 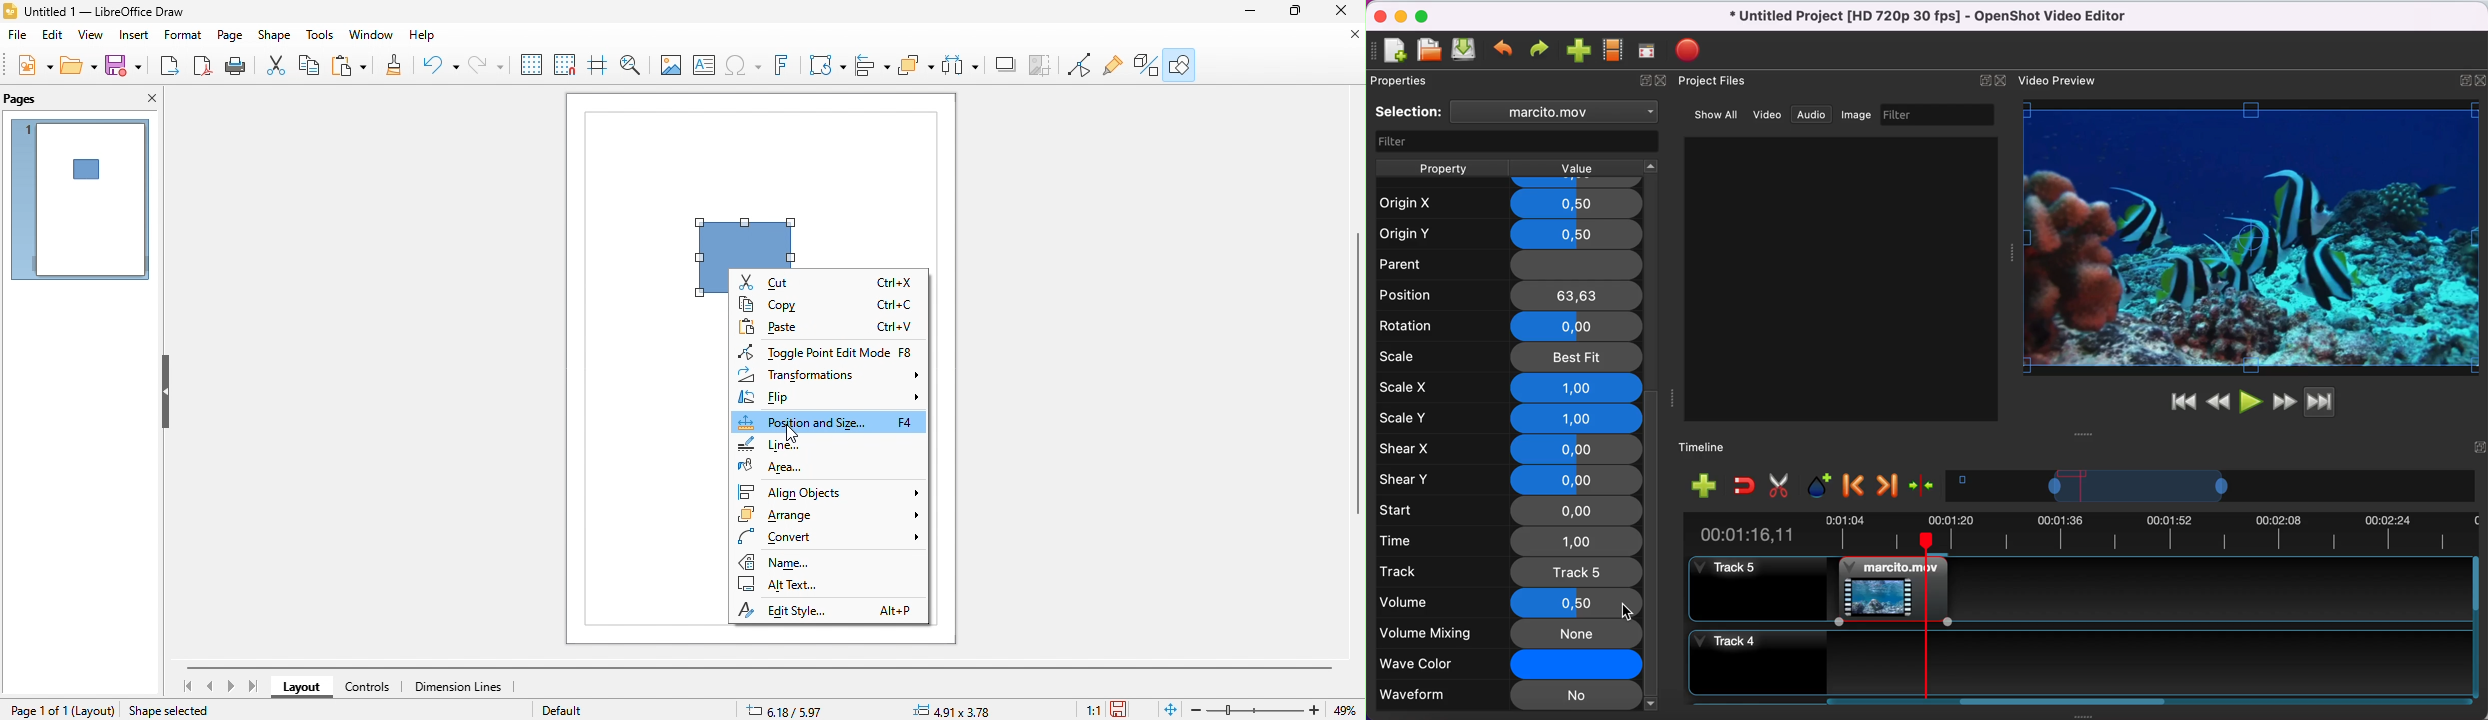 I want to click on untitled 1- libre office draw, so click(x=114, y=12).